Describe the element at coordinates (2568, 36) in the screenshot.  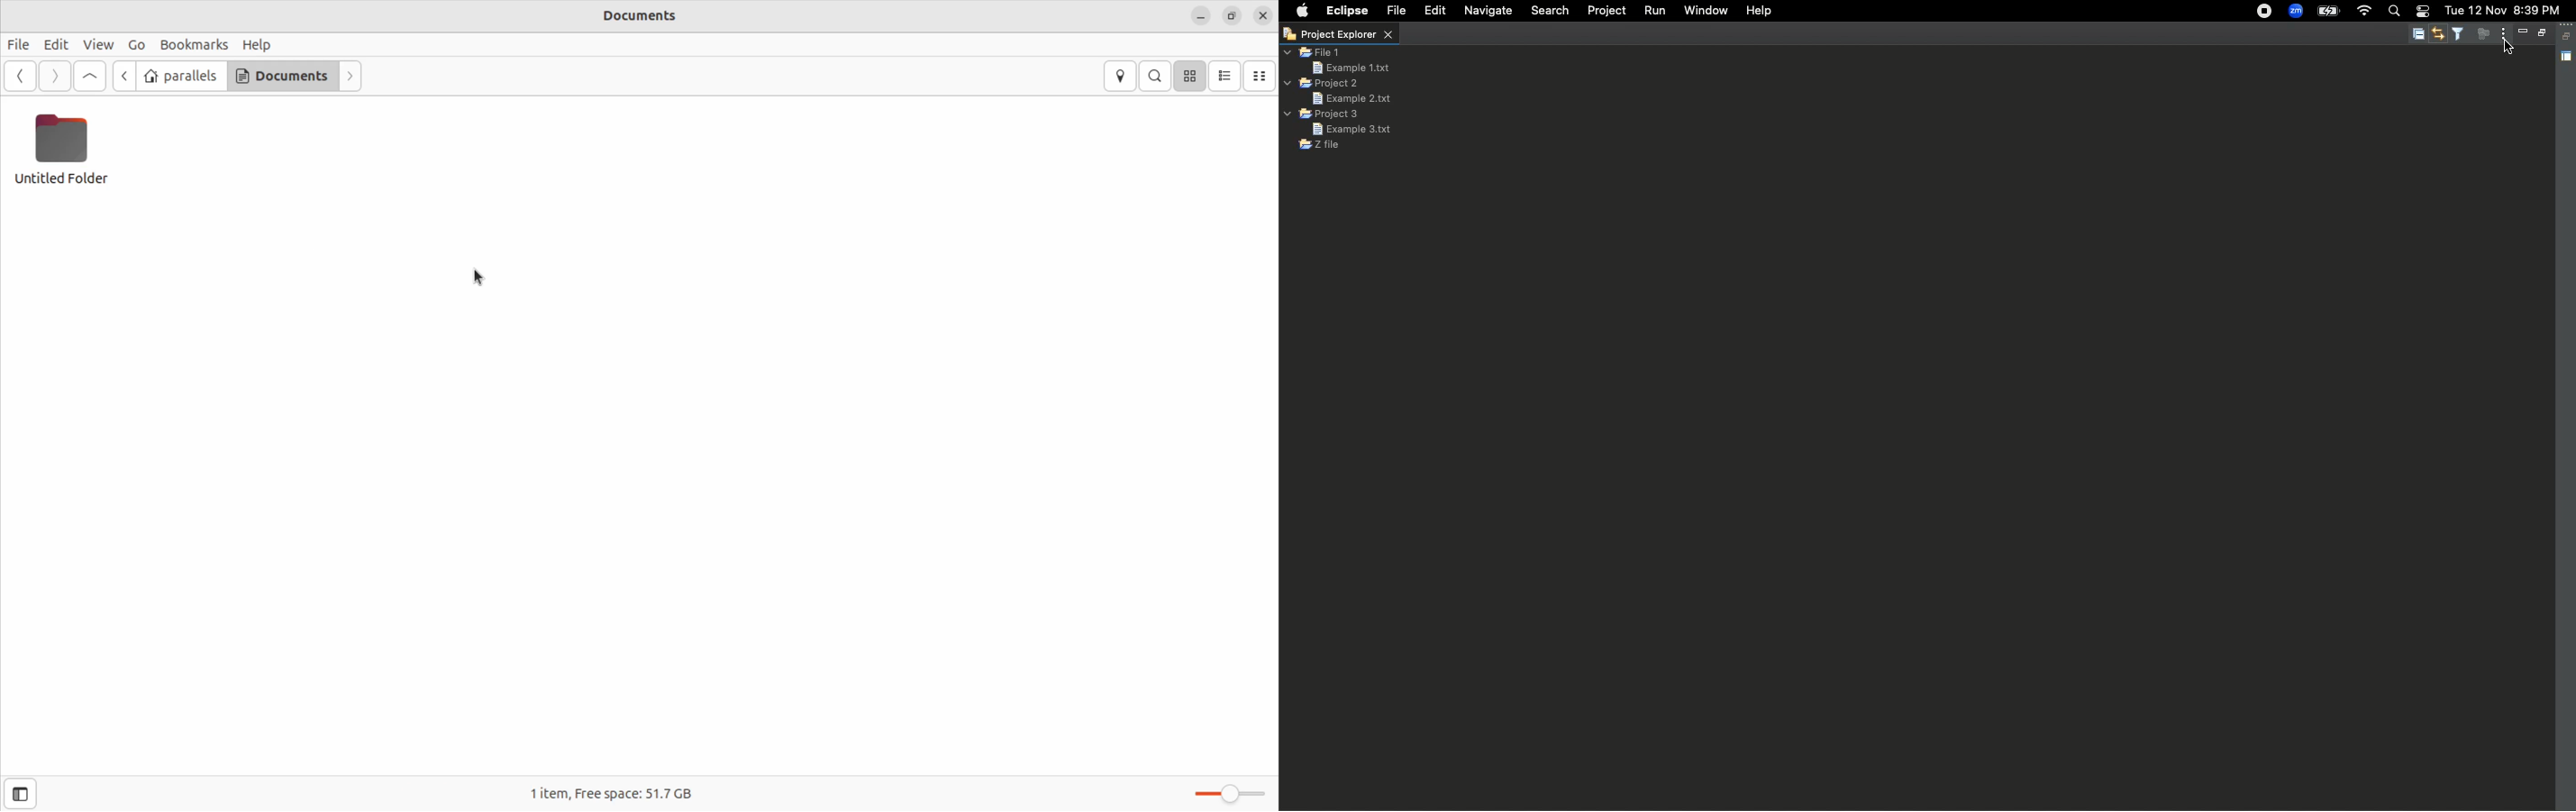
I see `Collapse all` at that location.